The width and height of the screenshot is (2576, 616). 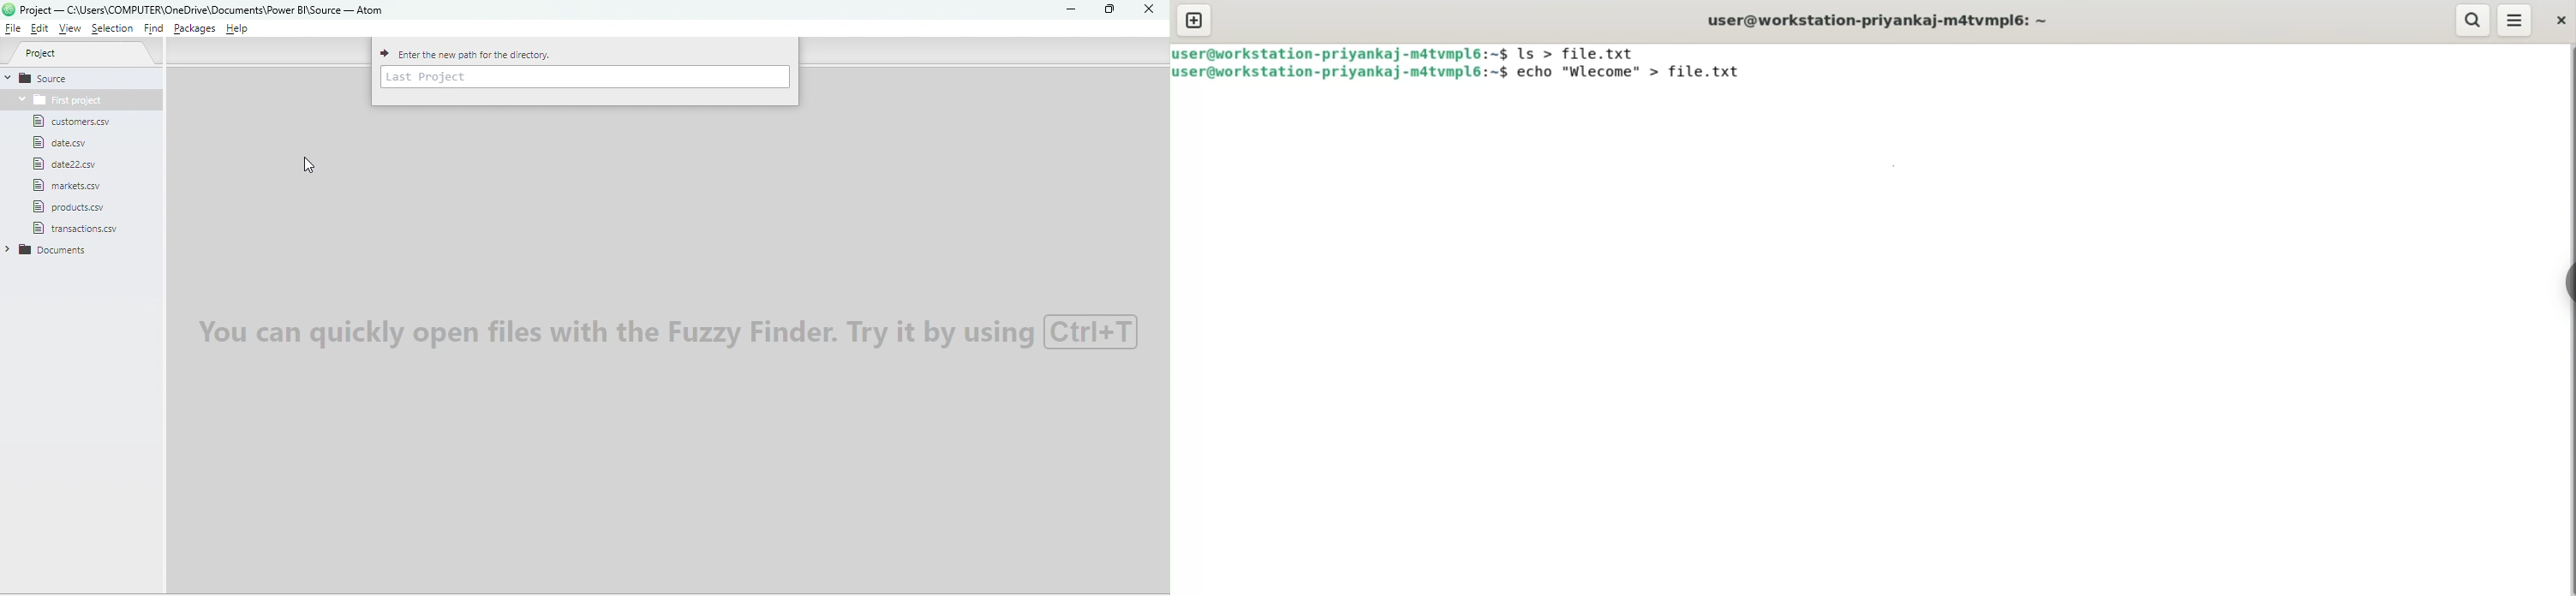 I want to click on new tab, so click(x=1195, y=20).